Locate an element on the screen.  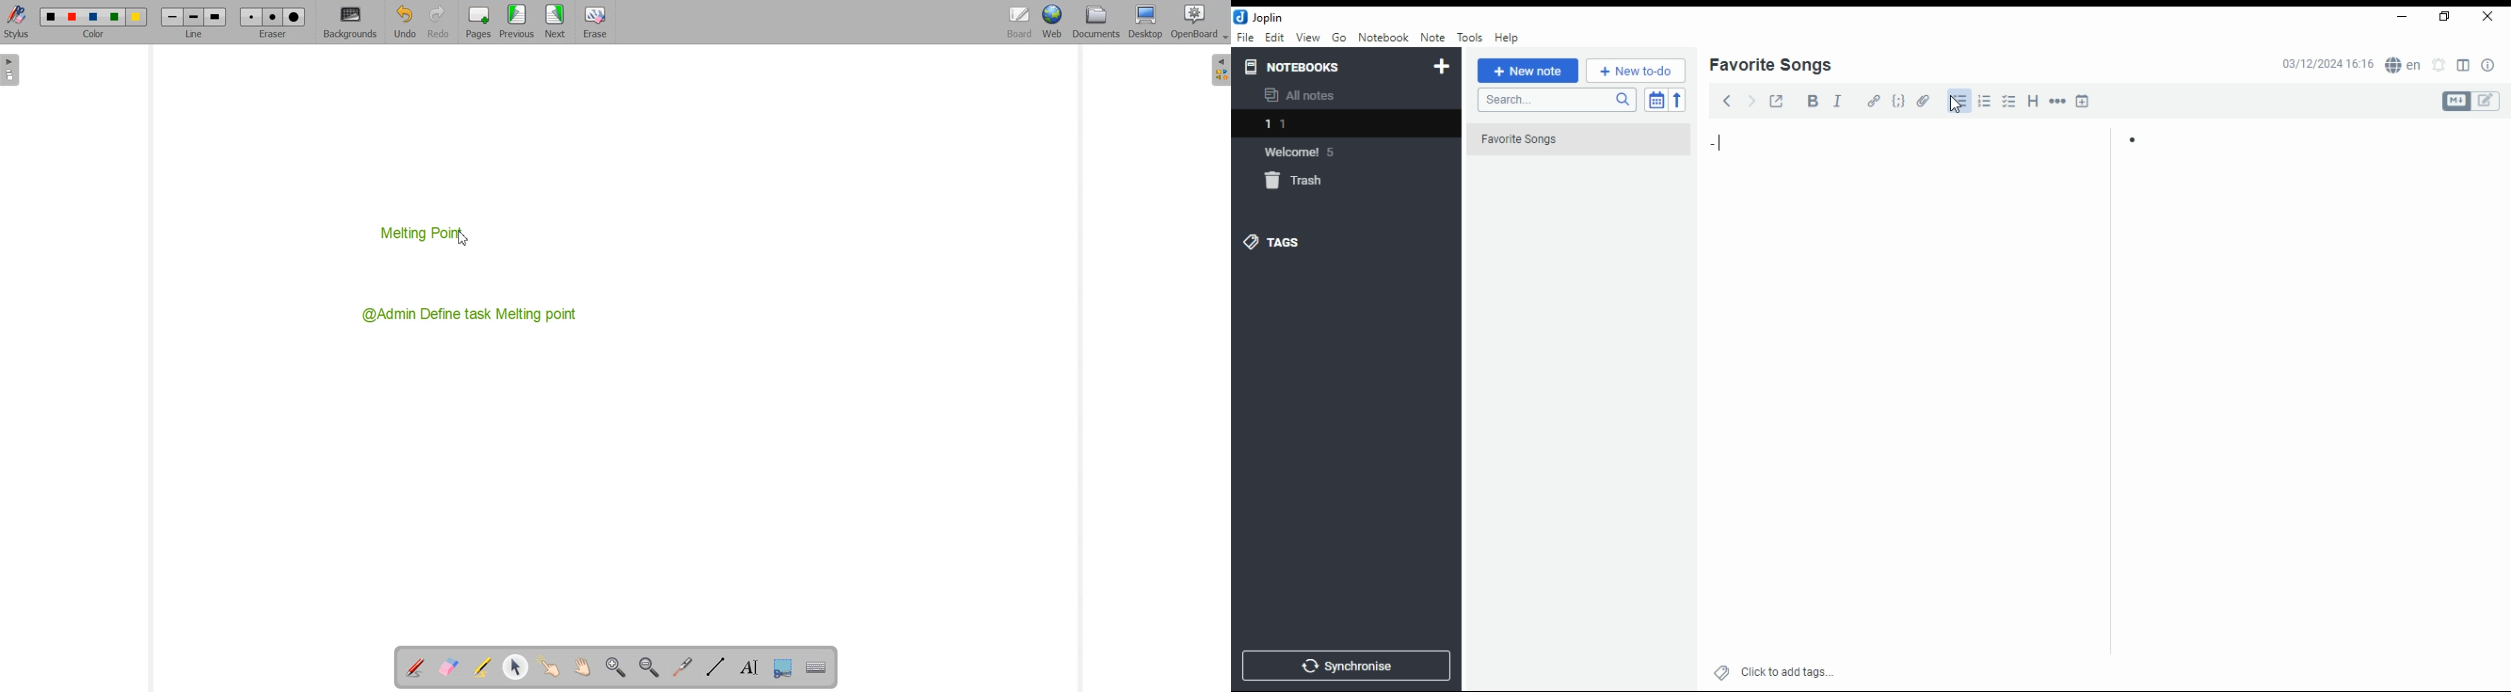
set alarm is located at coordinates (2440, 65).